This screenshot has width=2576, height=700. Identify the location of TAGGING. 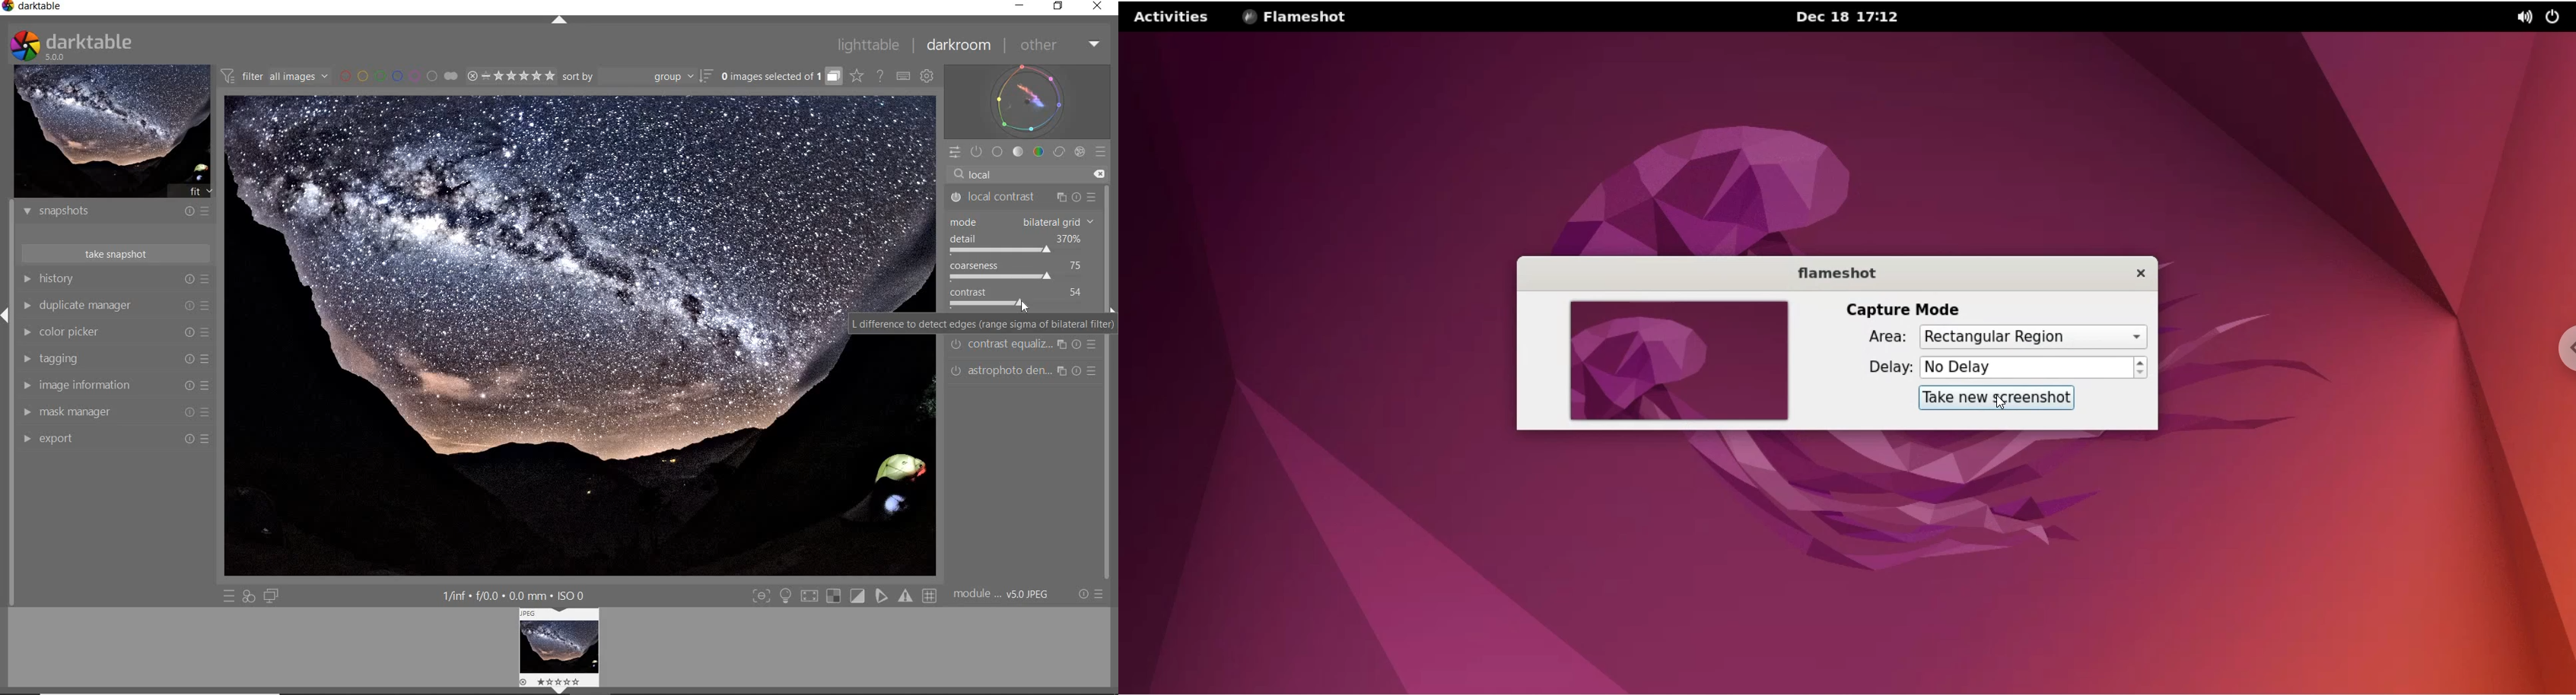
(23, 359).